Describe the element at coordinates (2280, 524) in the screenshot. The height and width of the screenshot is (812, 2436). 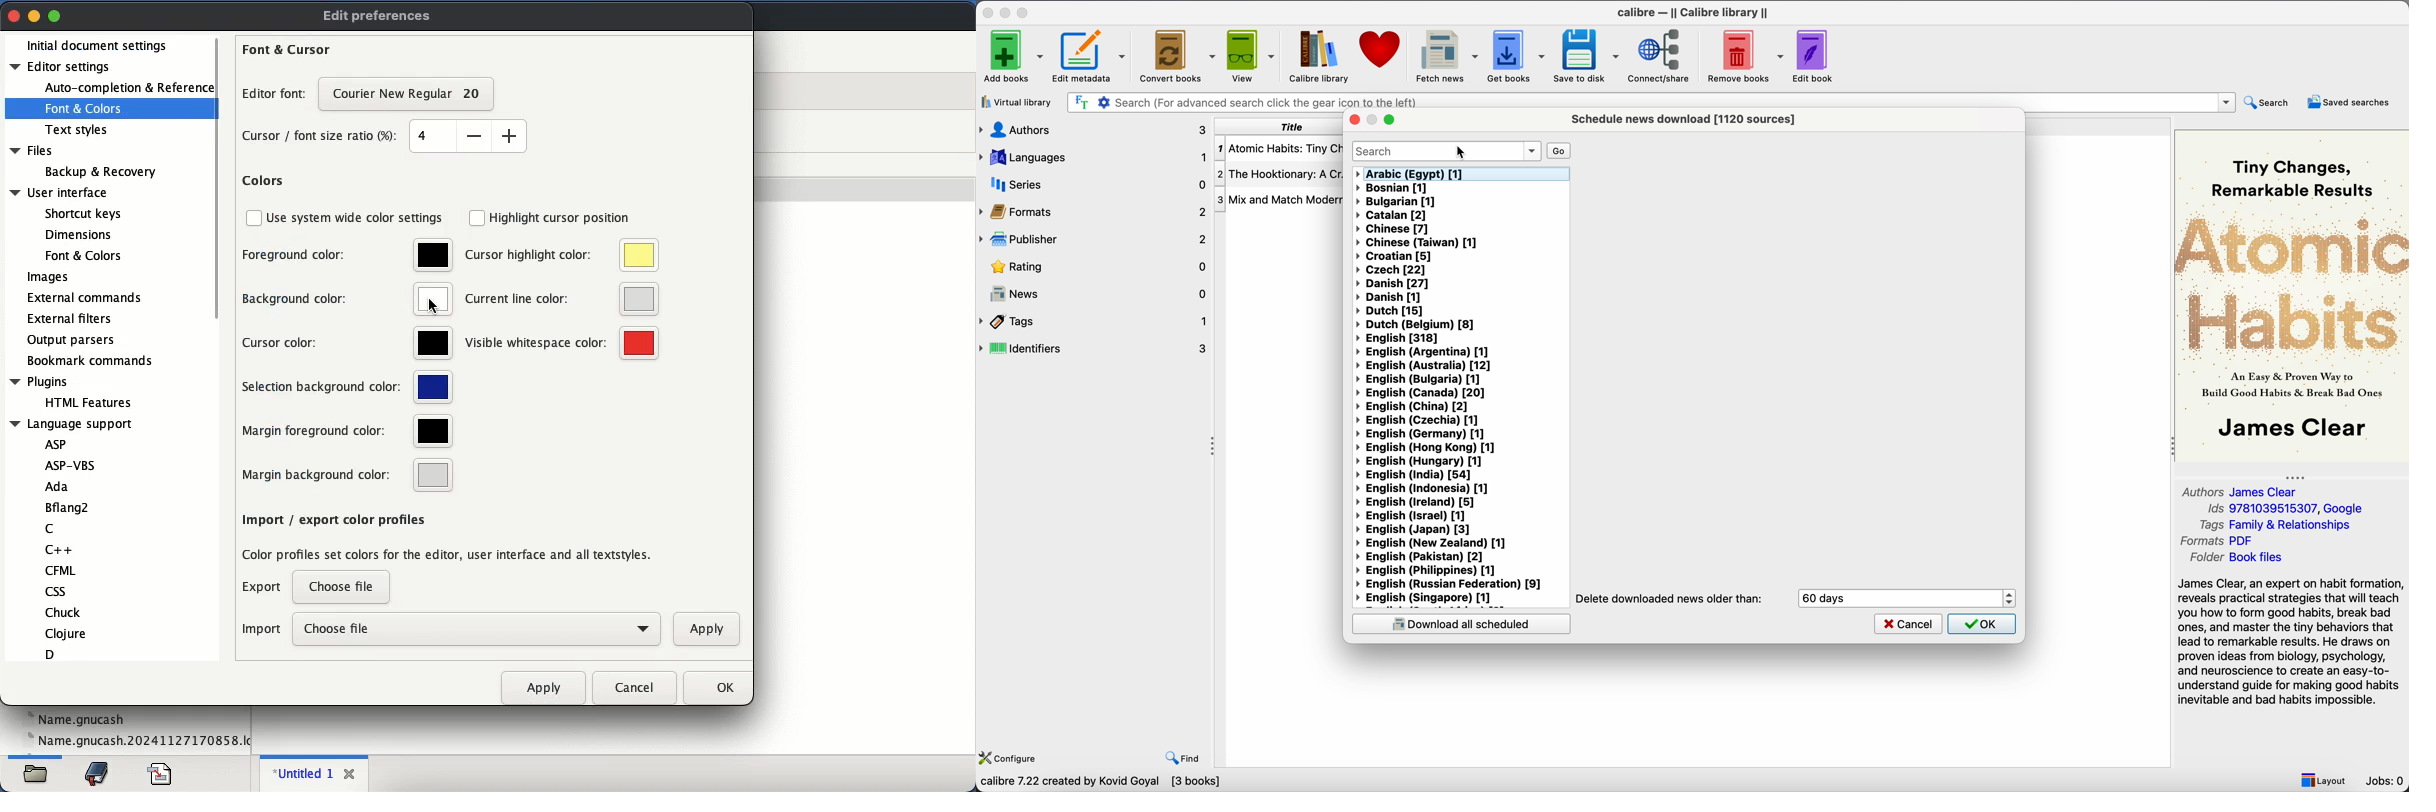
I see `Tags Family & Relationships` at that location.